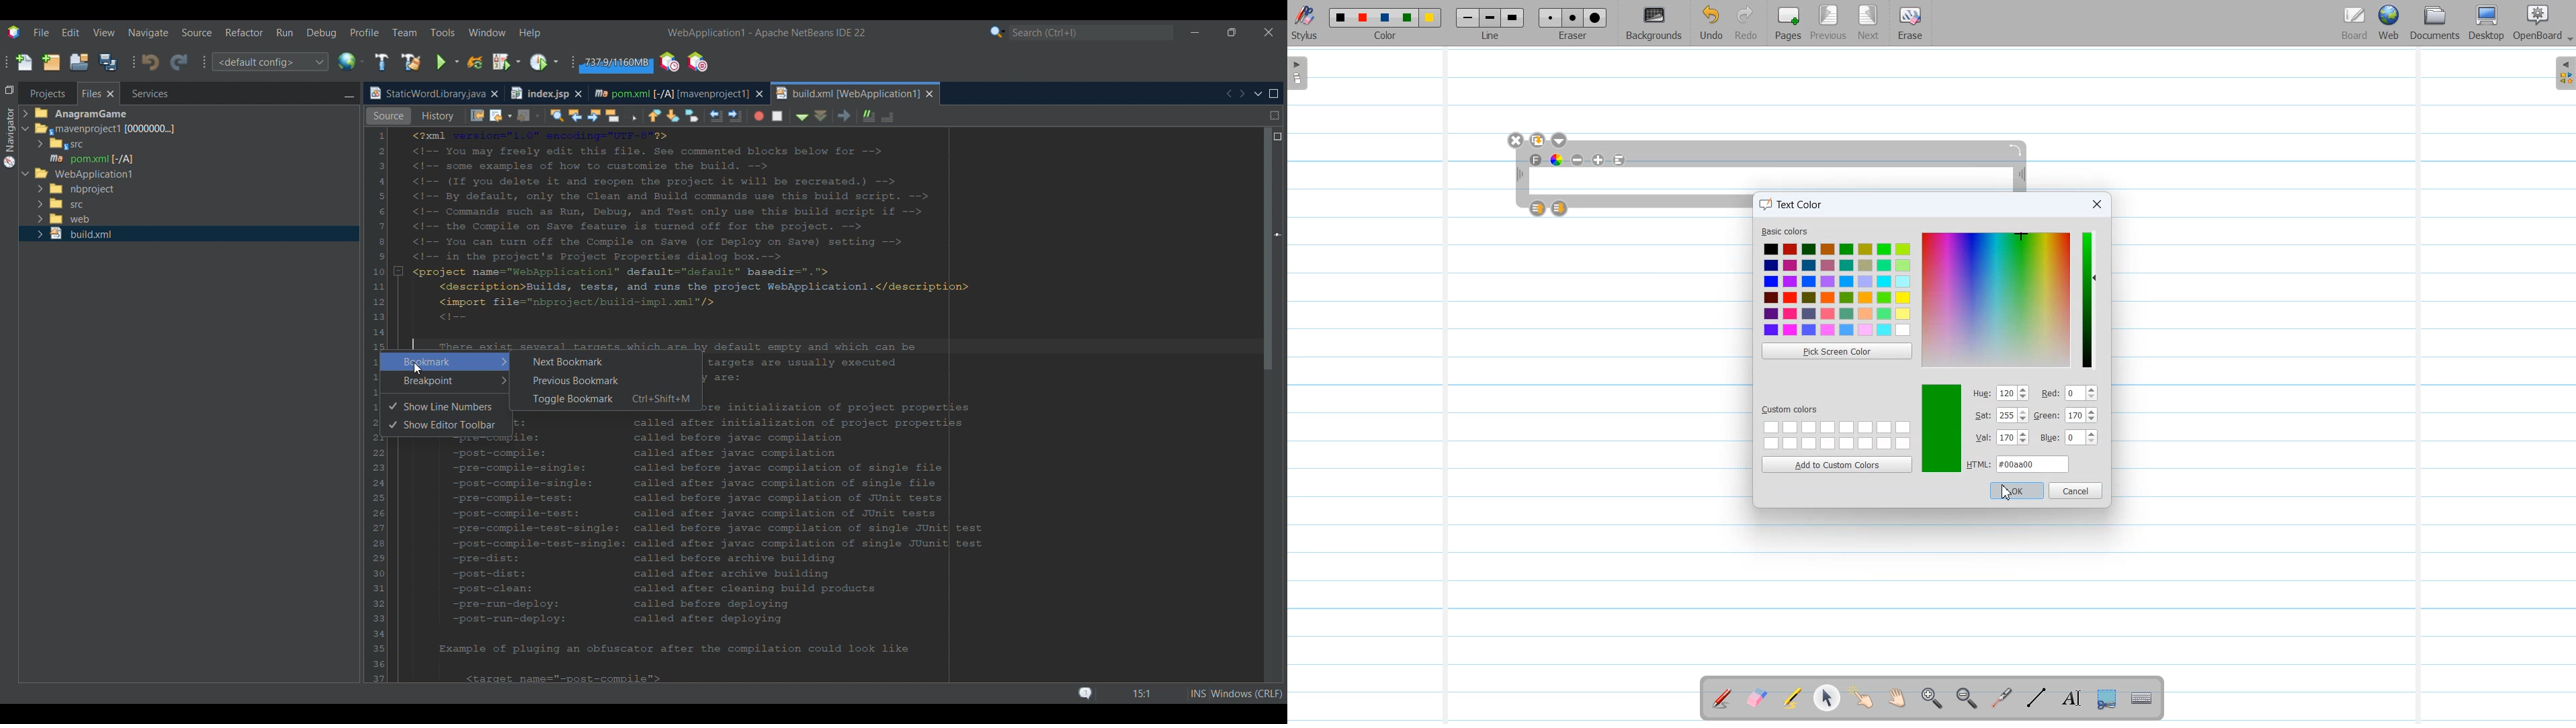  Describe the element at coordinates (243, 32) in the screenshot. I see `Refactor menu` at that location.